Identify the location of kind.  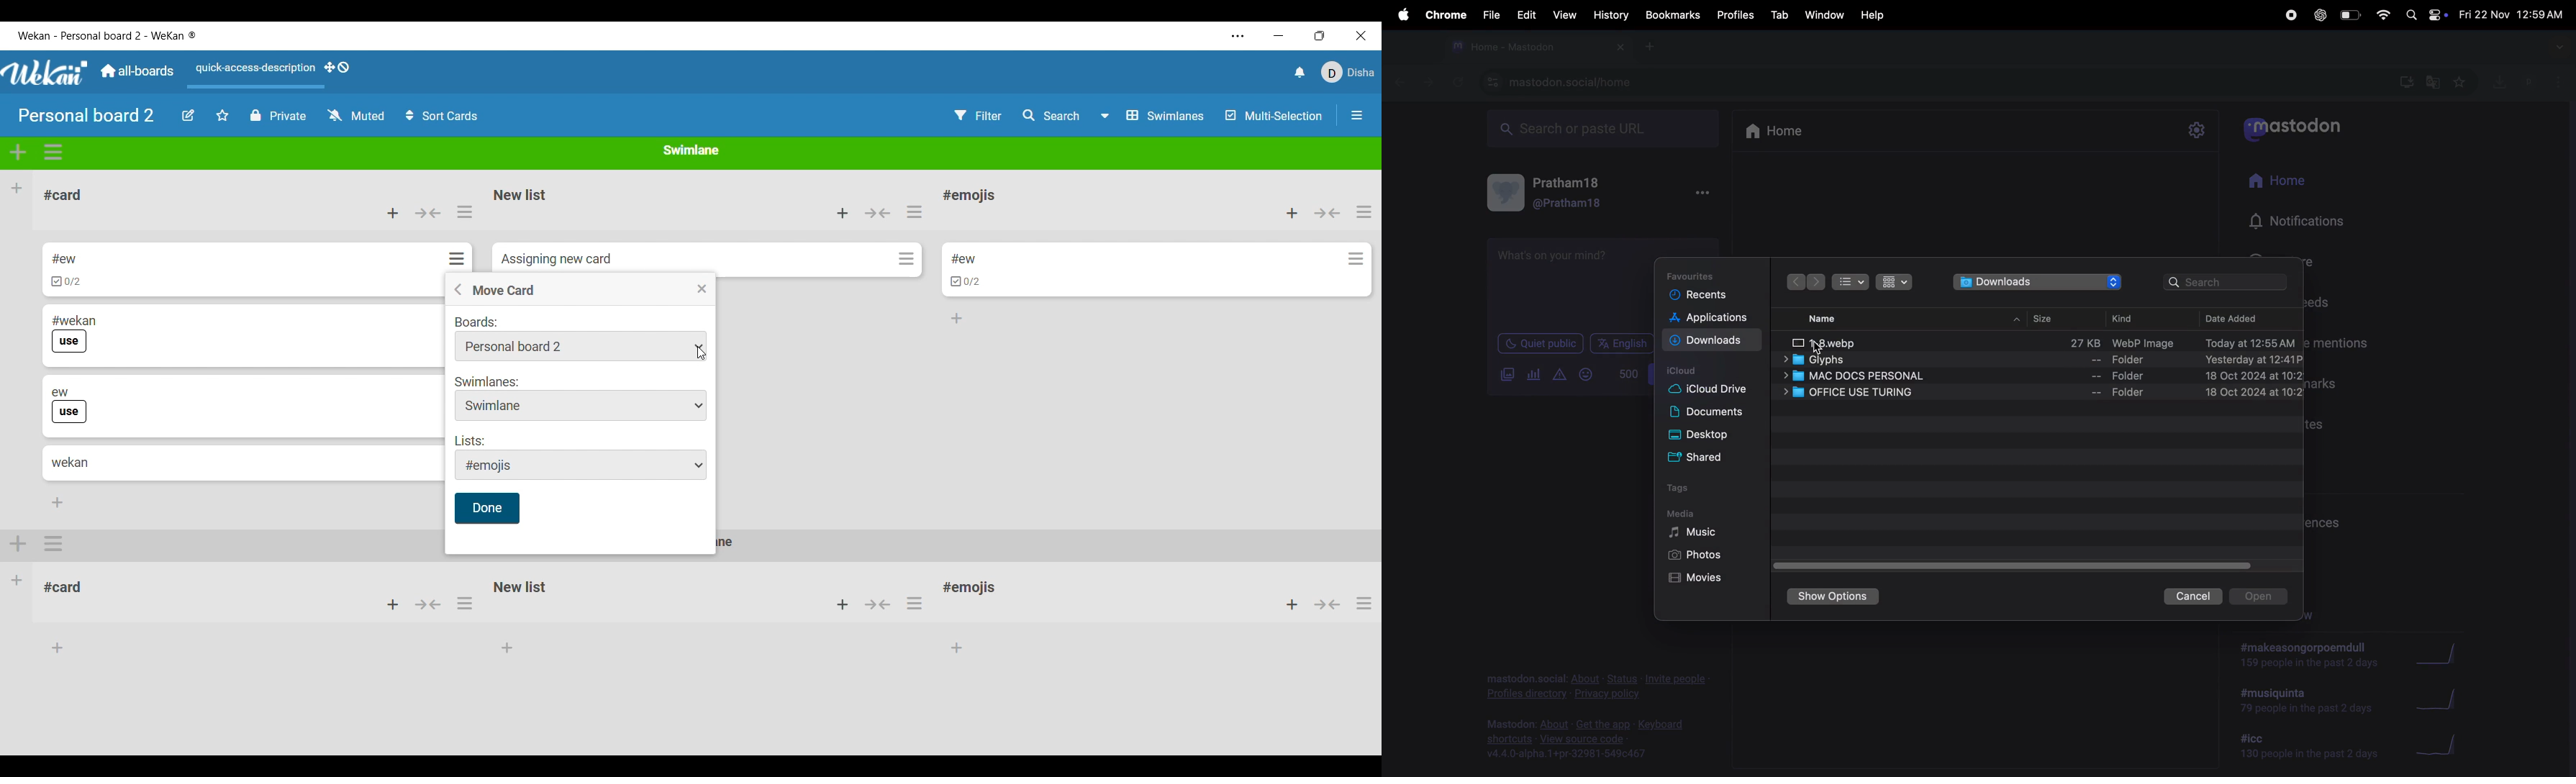
(2131, 317).